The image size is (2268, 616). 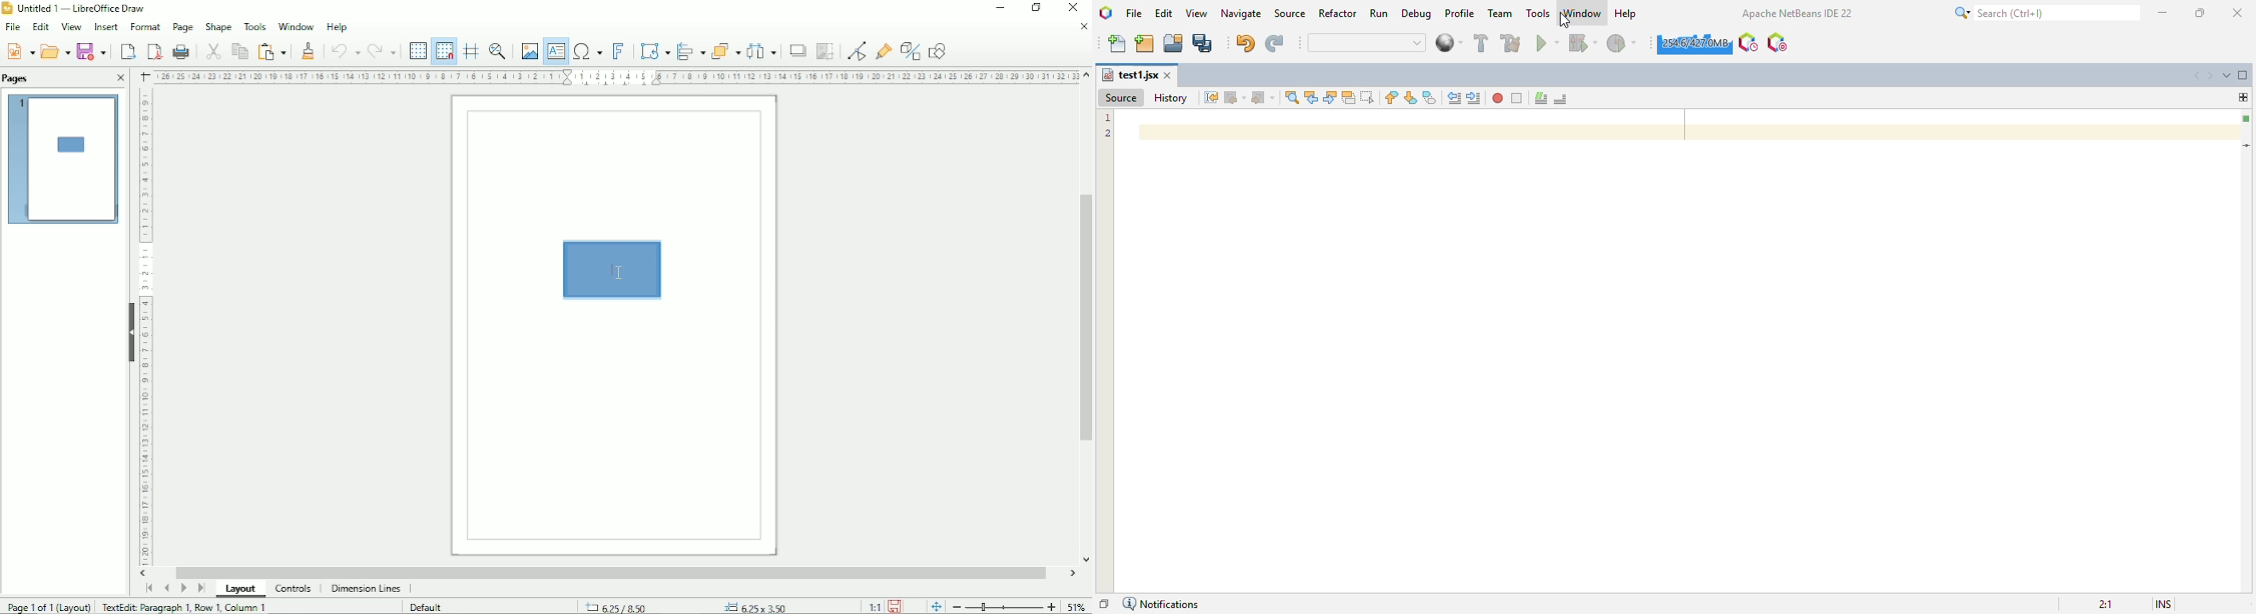 What do you see at coordinates (556, 52) in the screenshot?
I see `Insert text box` at bounding box center [556, 52].